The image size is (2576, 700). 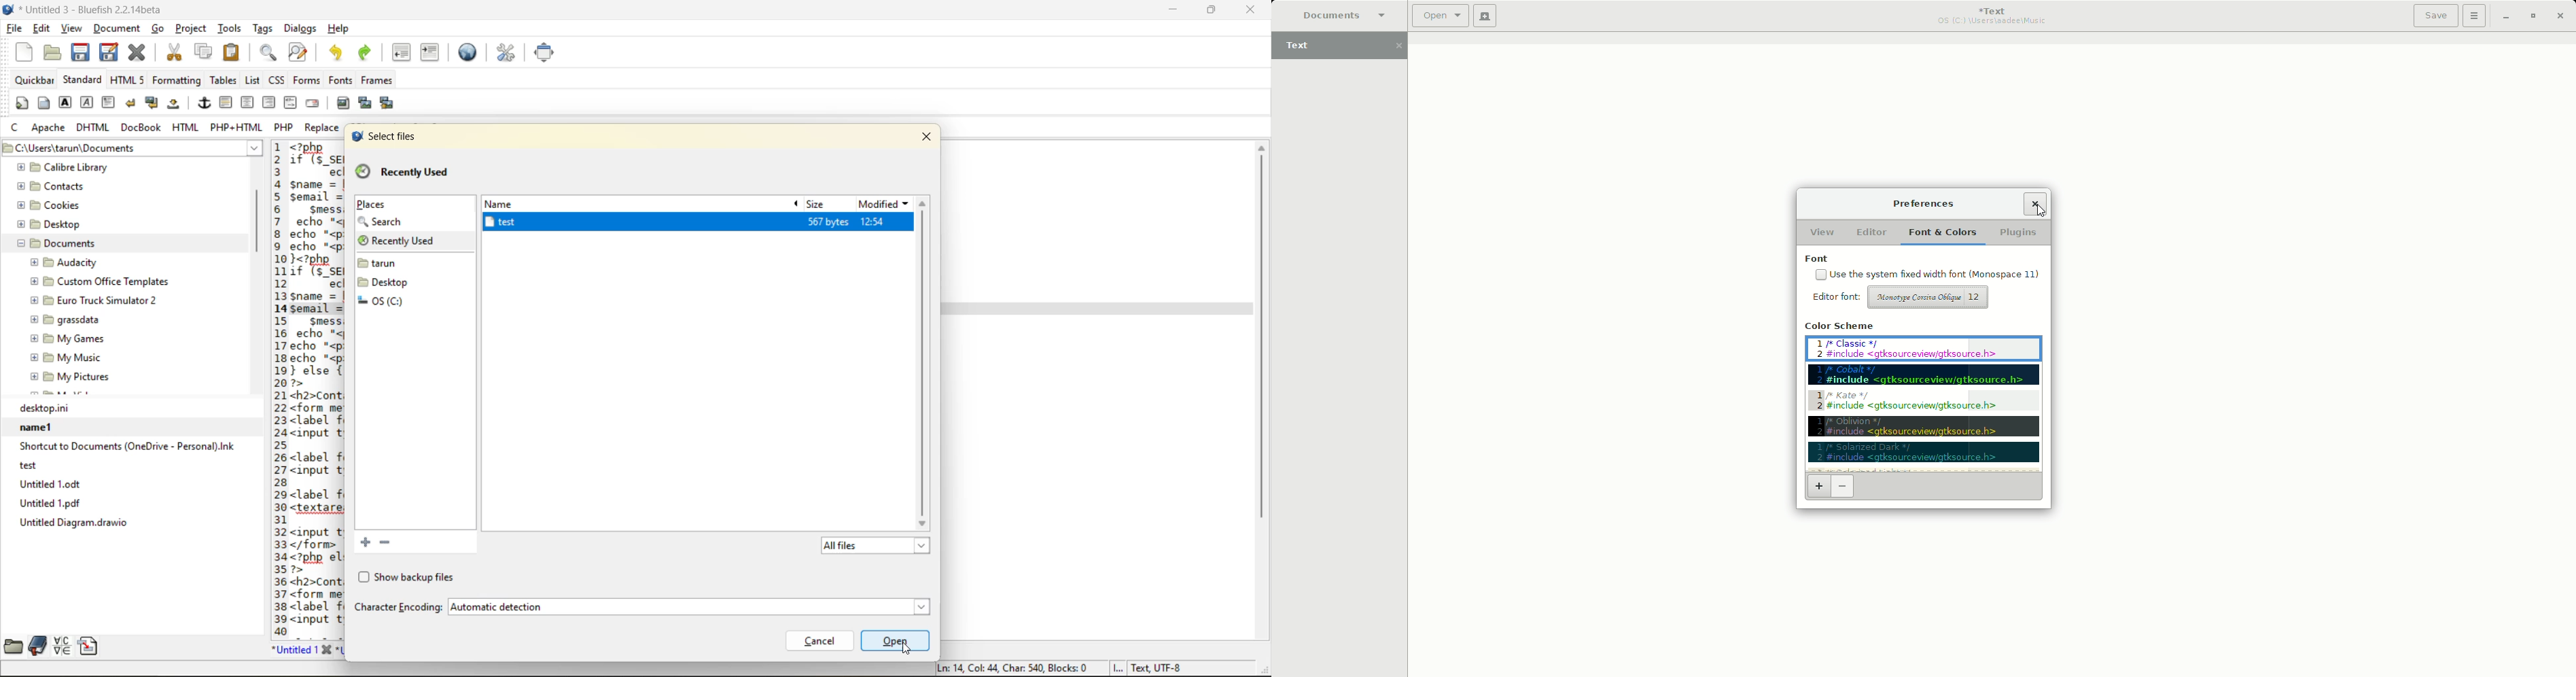 I want to click on Close, so click(x=2035, y=203).